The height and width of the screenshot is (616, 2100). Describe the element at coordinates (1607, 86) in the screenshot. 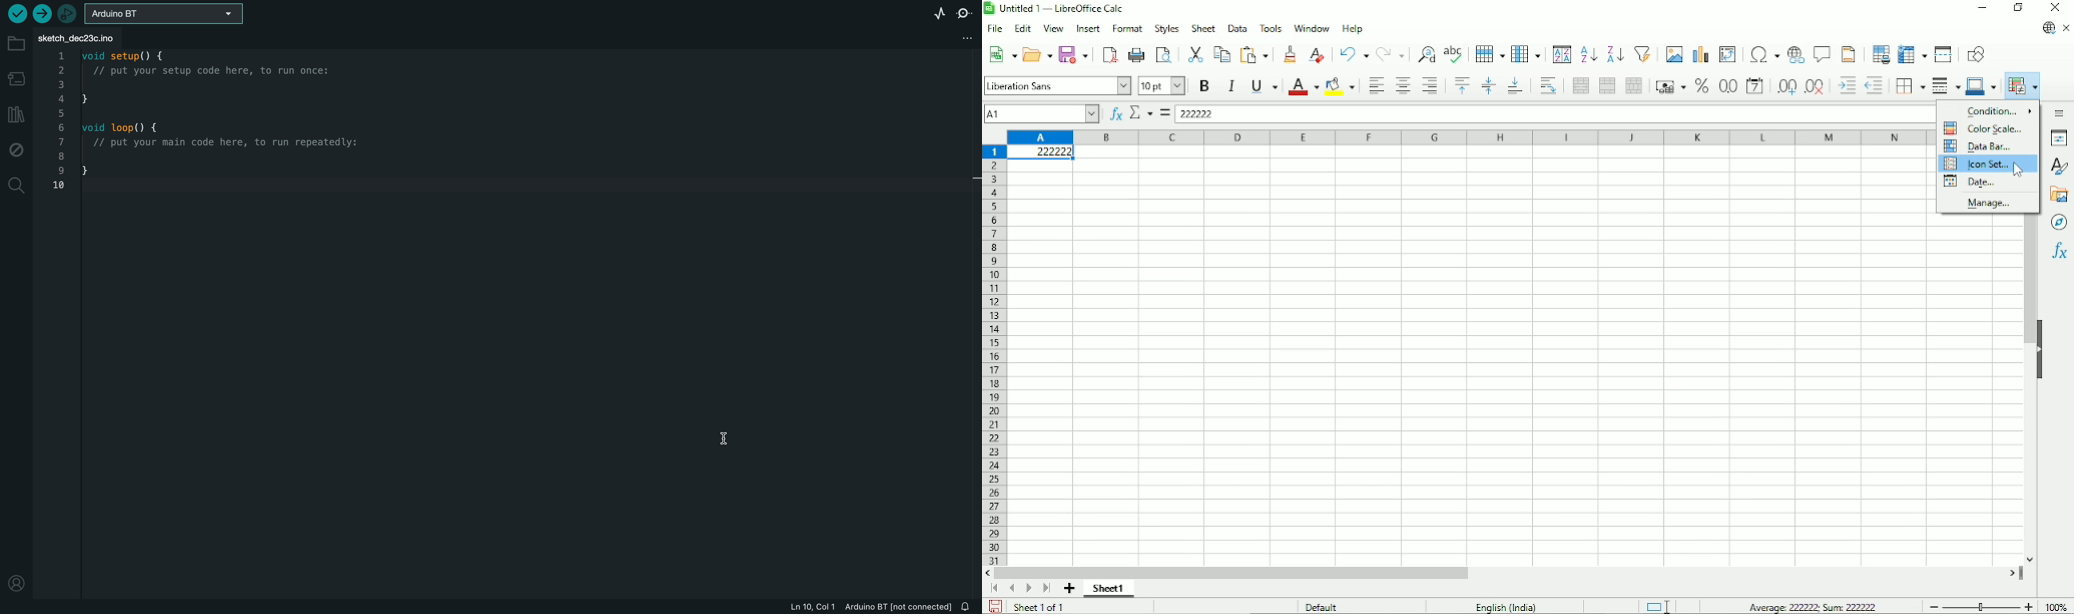

I see `Merge cells` at that location.